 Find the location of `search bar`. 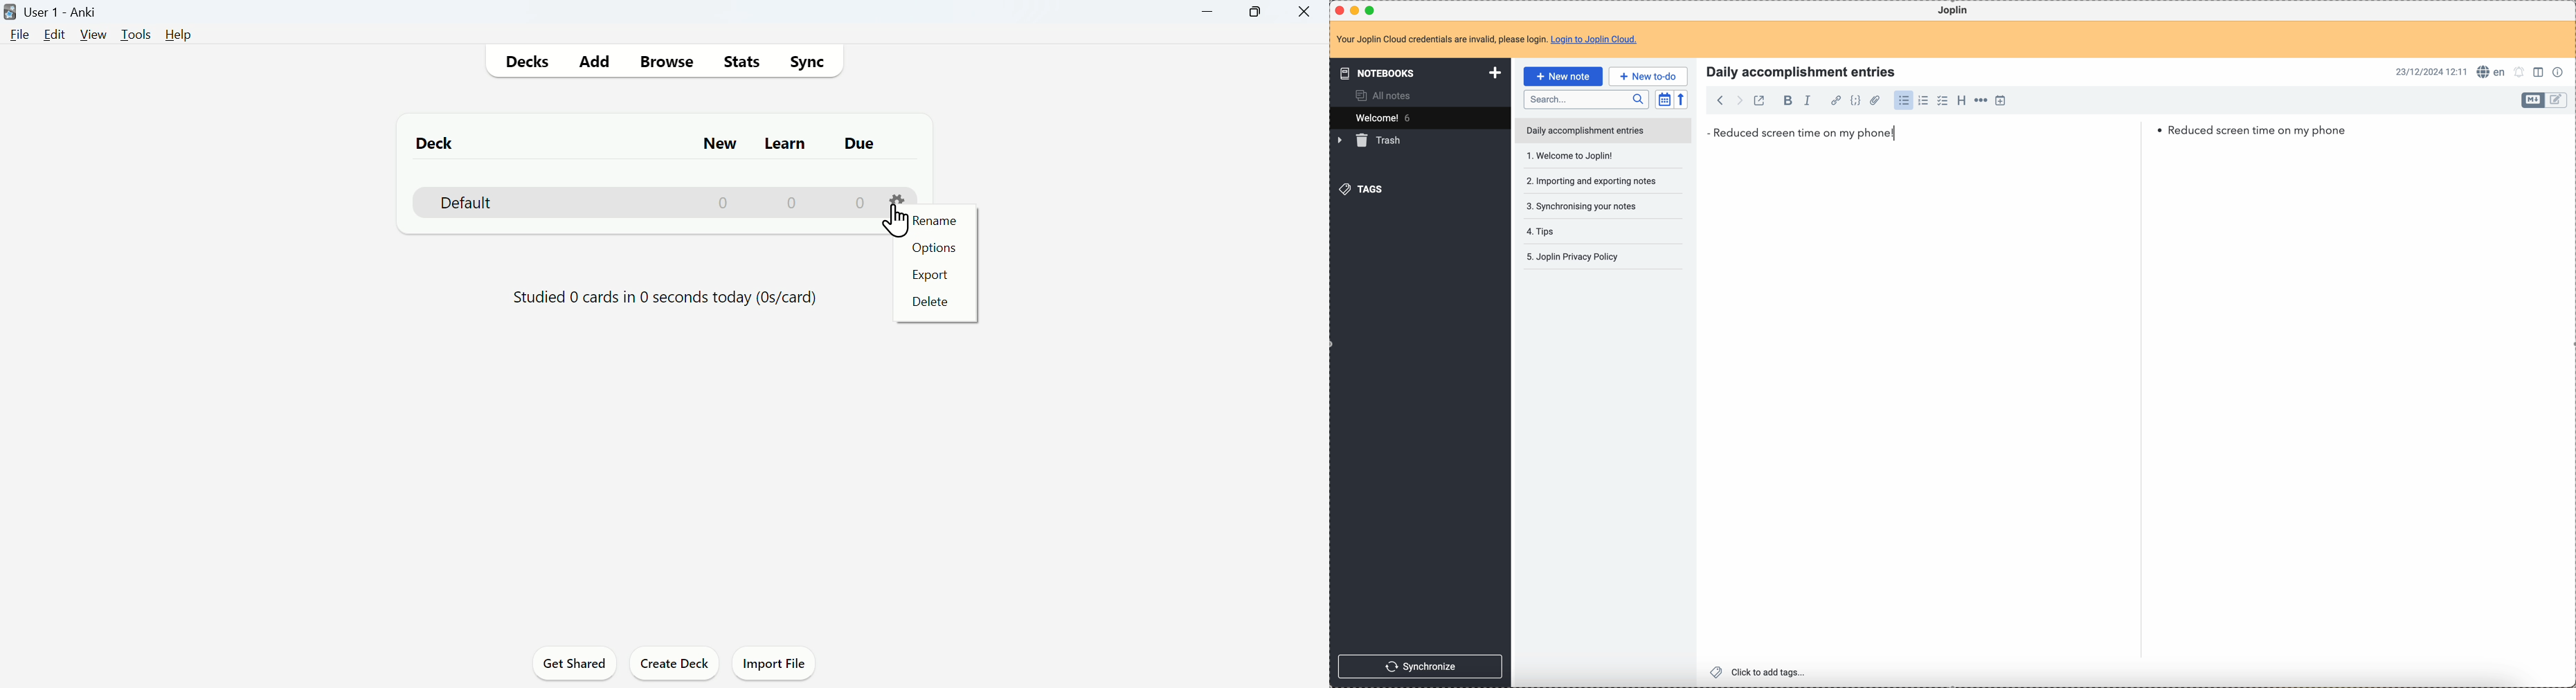

search bar is located at coordinates (1586, 98).